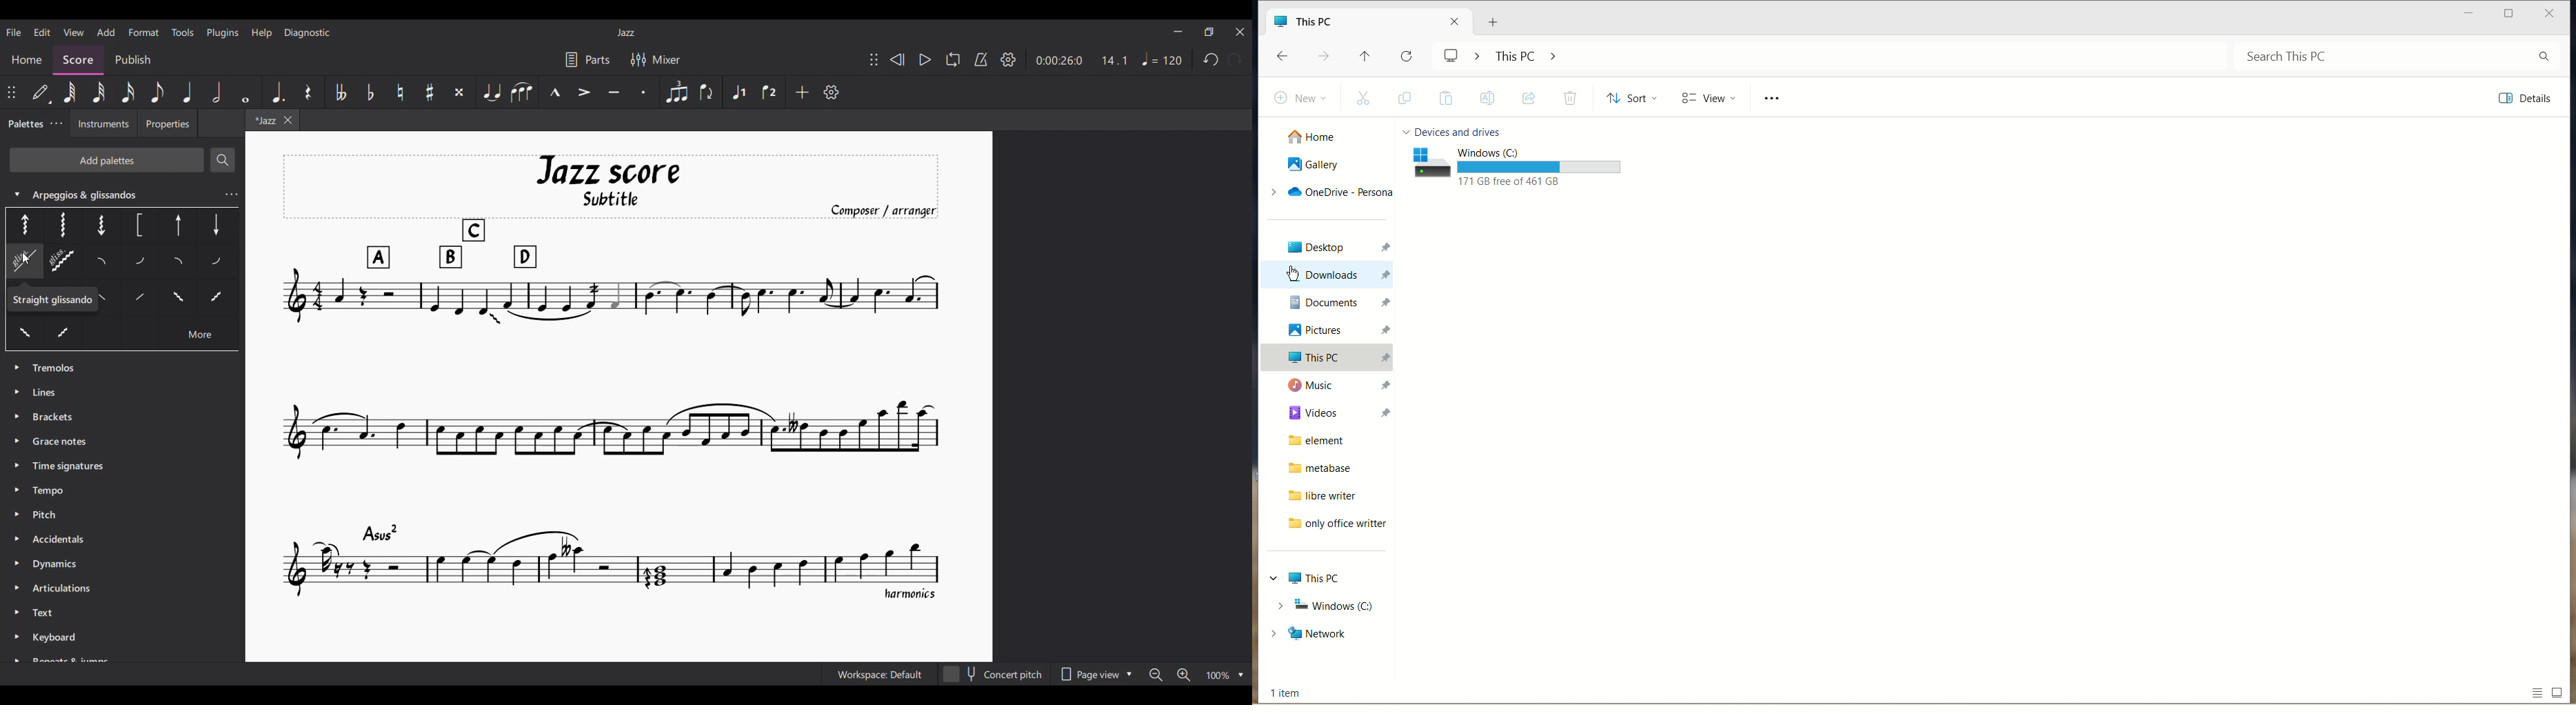 This screenshot has width=2576, height=728. What do you see at coordinates (739, 91) in the screenshot?
I see `Voice 1` at bounding box center [739, 91].